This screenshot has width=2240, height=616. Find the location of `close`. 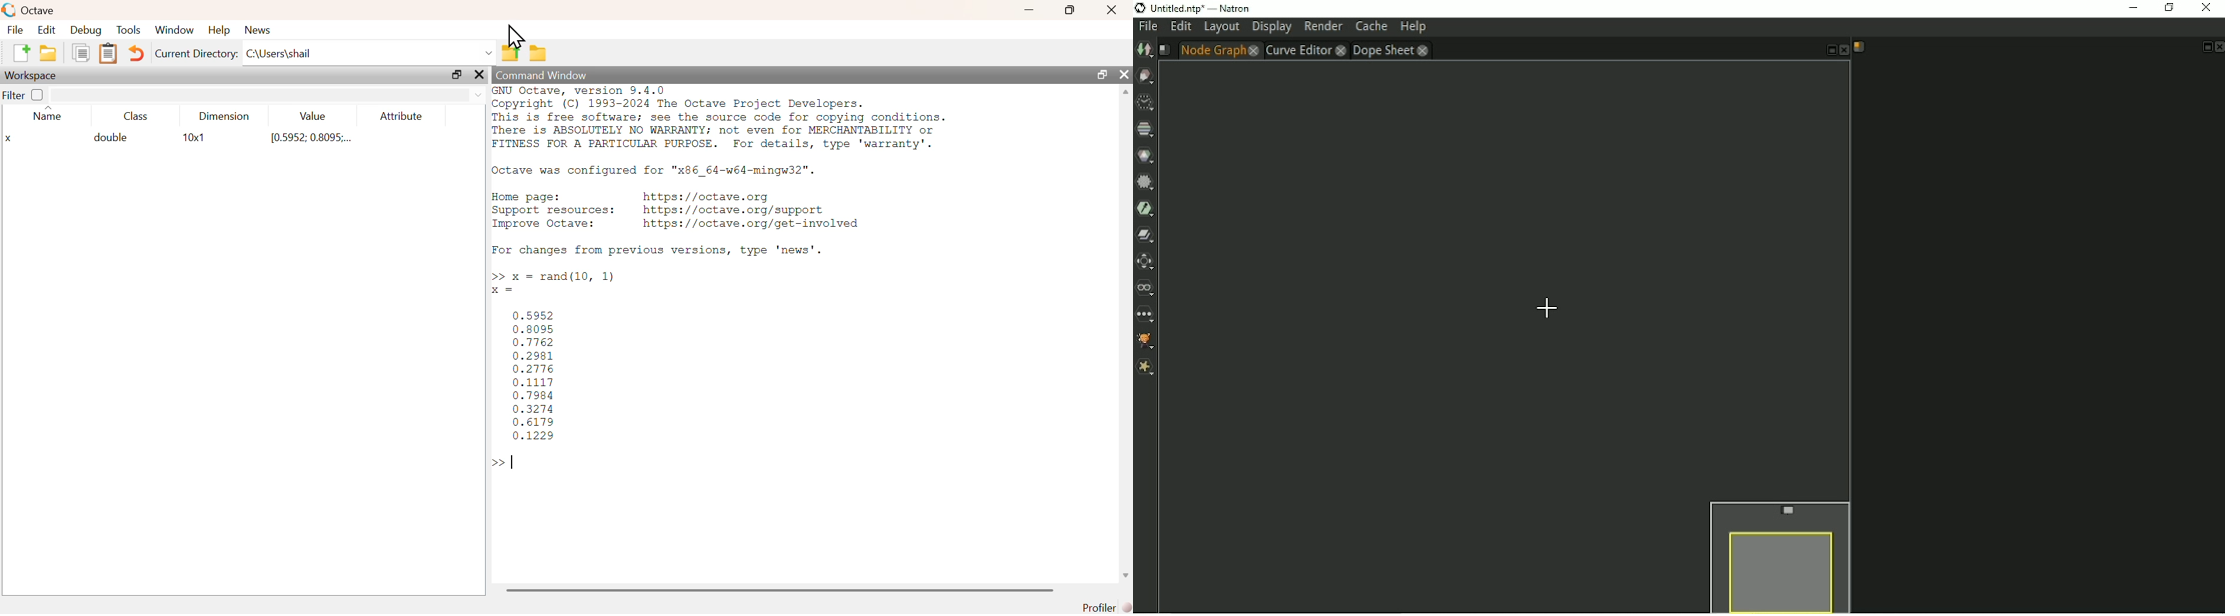

close is located at coordinates (1111, 11).